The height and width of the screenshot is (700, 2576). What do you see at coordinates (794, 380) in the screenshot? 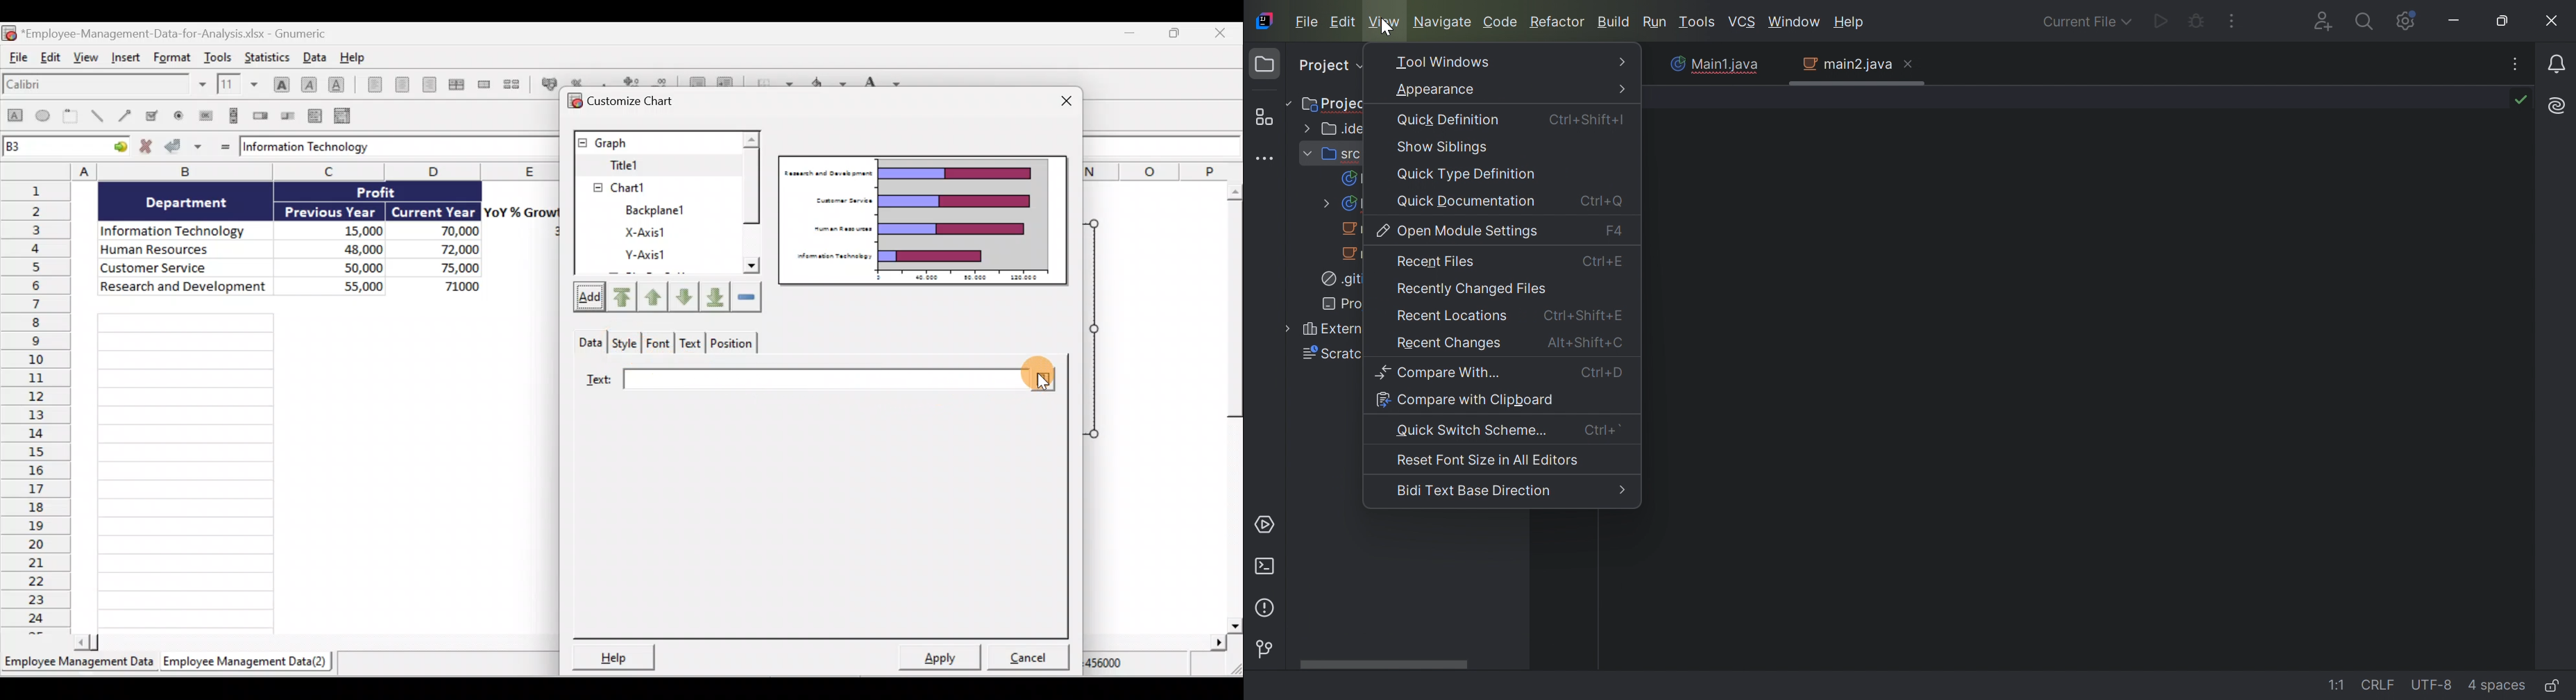
I see `Text` at bounding box center [794, 380].